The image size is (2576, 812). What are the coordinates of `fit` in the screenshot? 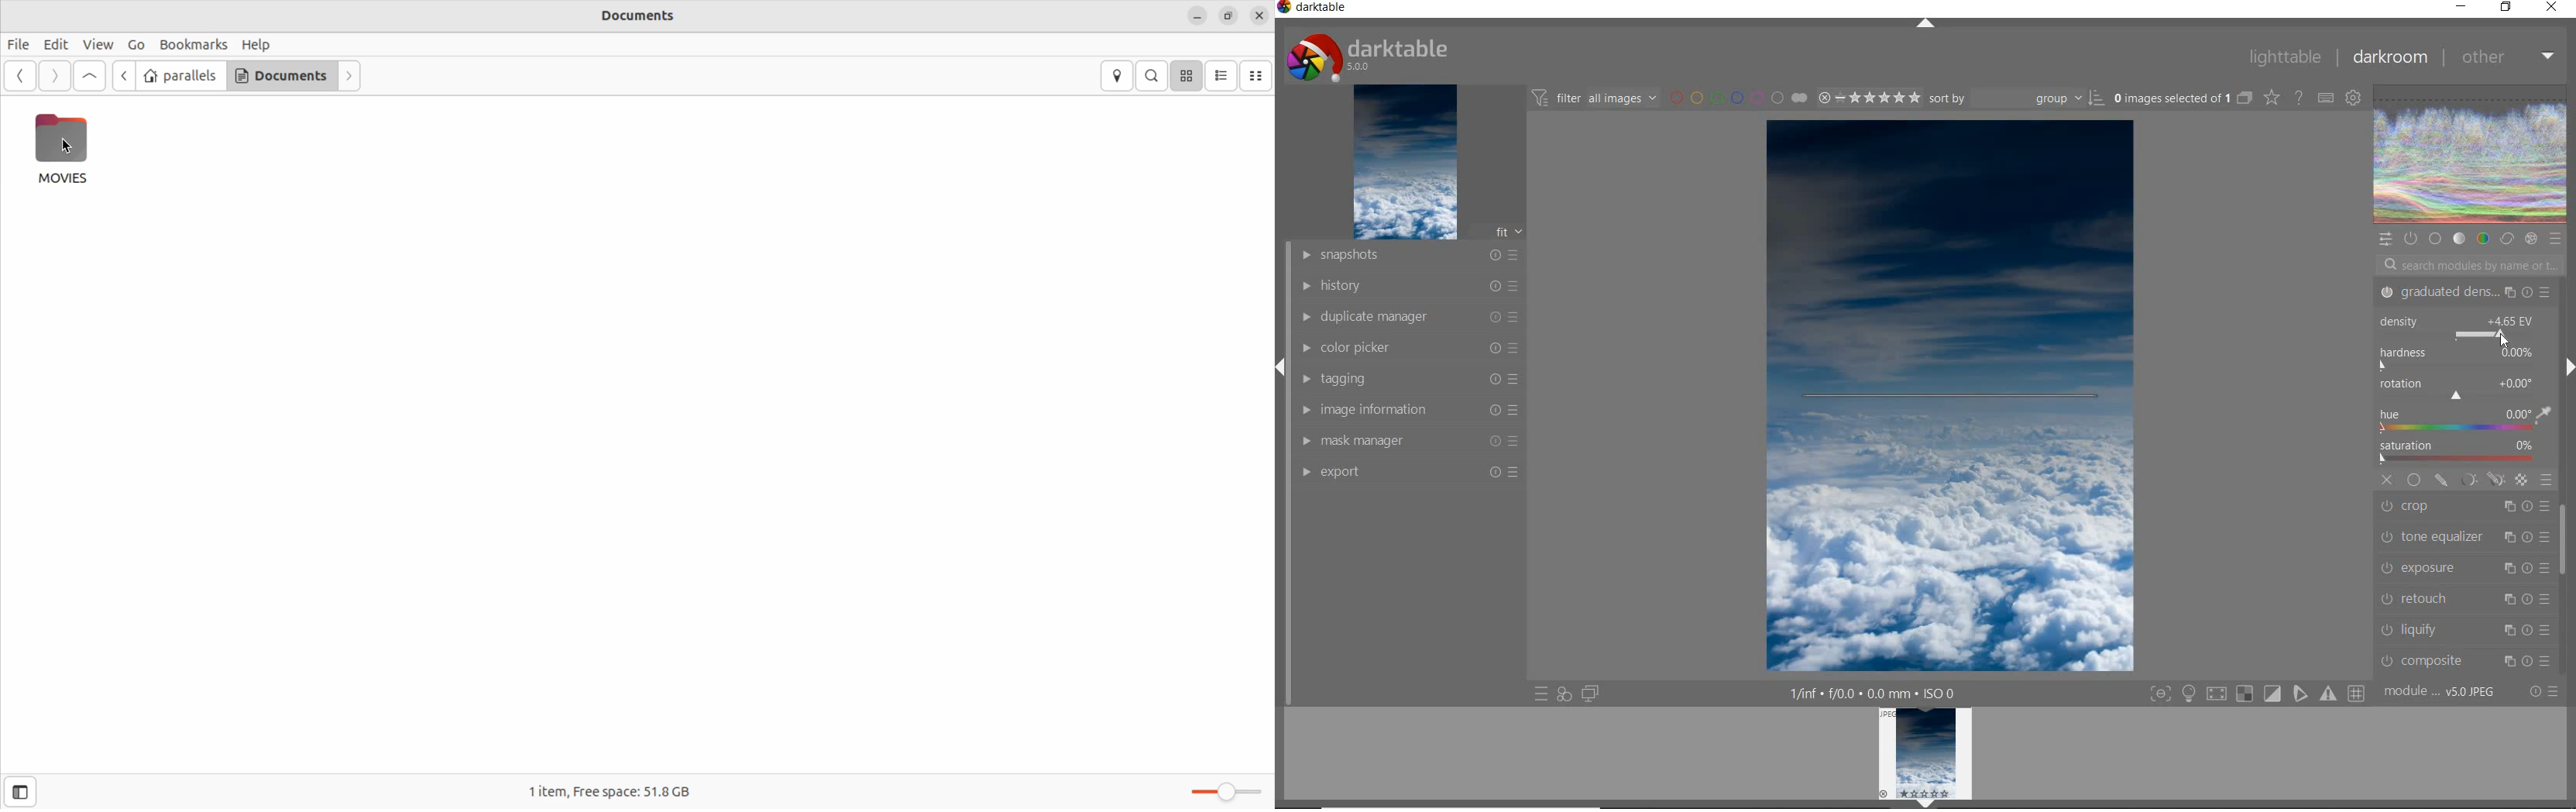 It's located at (1499, 232).